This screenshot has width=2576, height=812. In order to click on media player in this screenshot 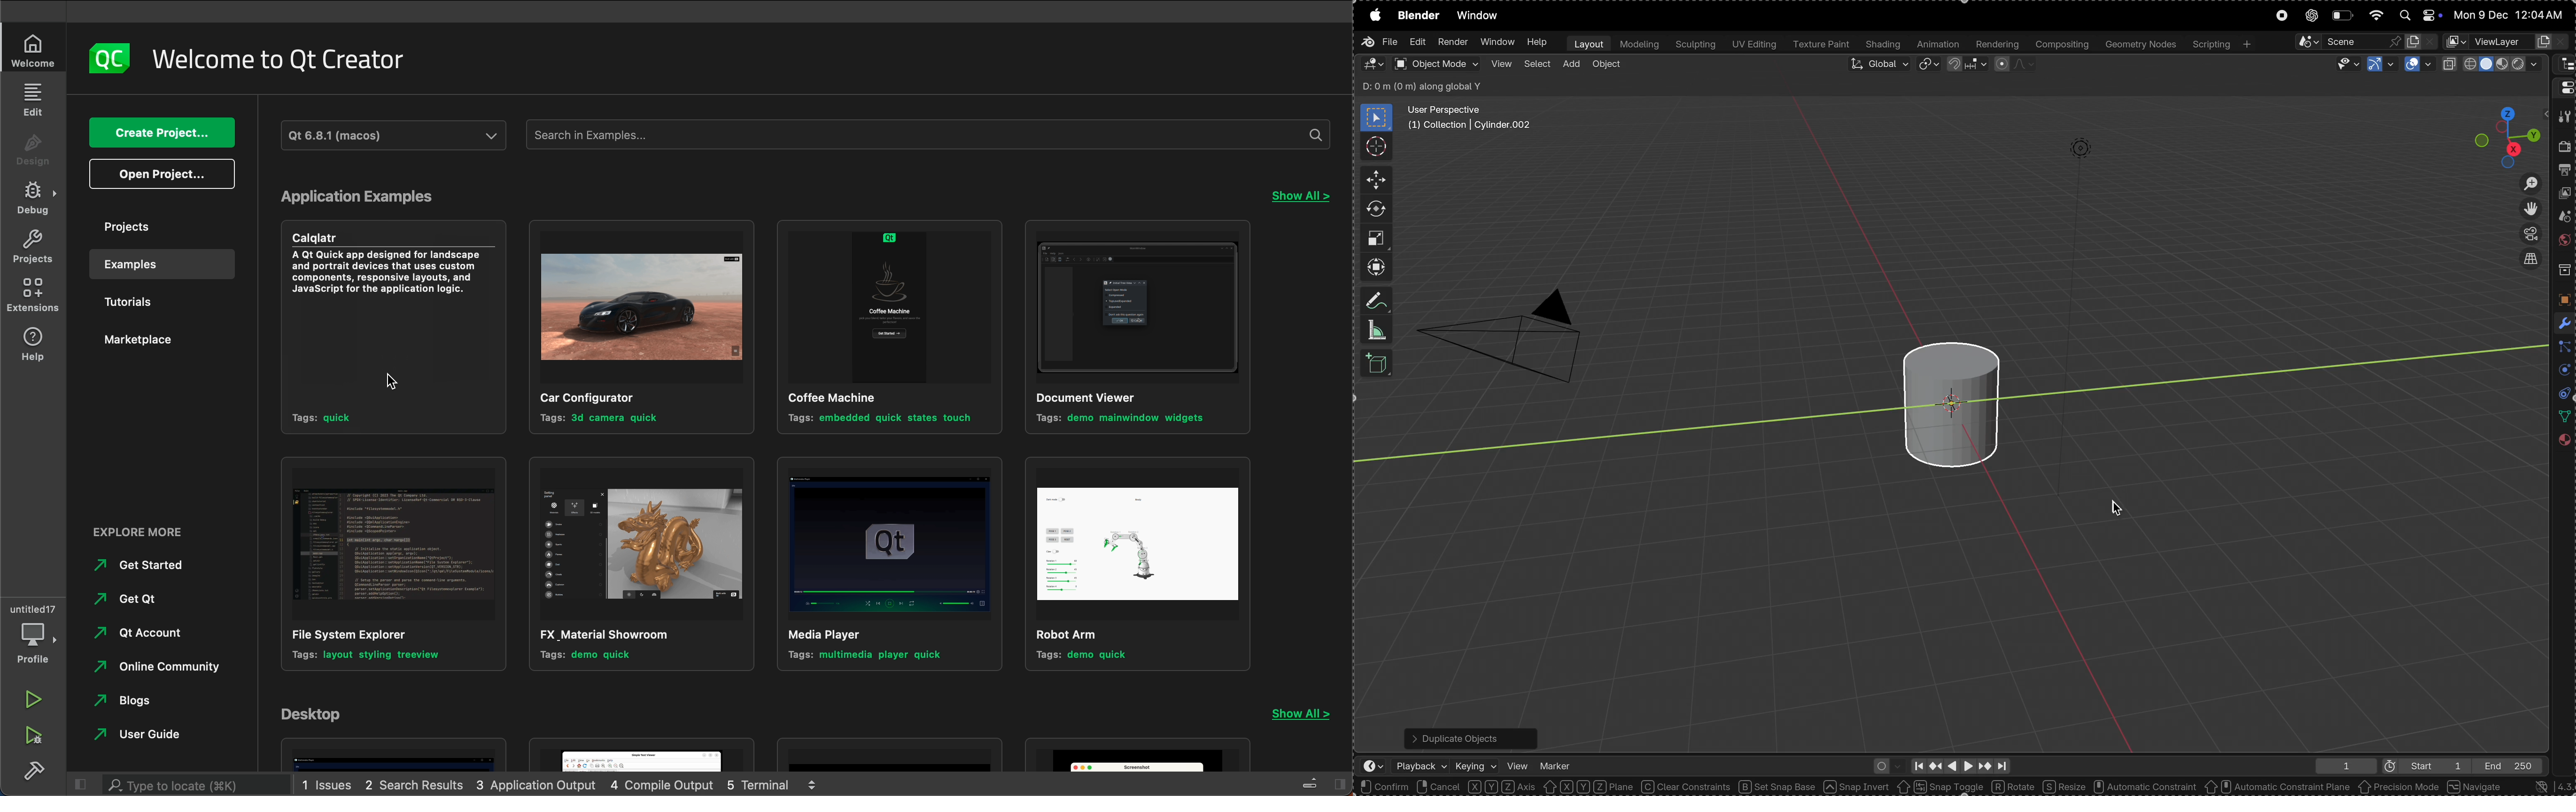, I will do `click(886, 567)`.